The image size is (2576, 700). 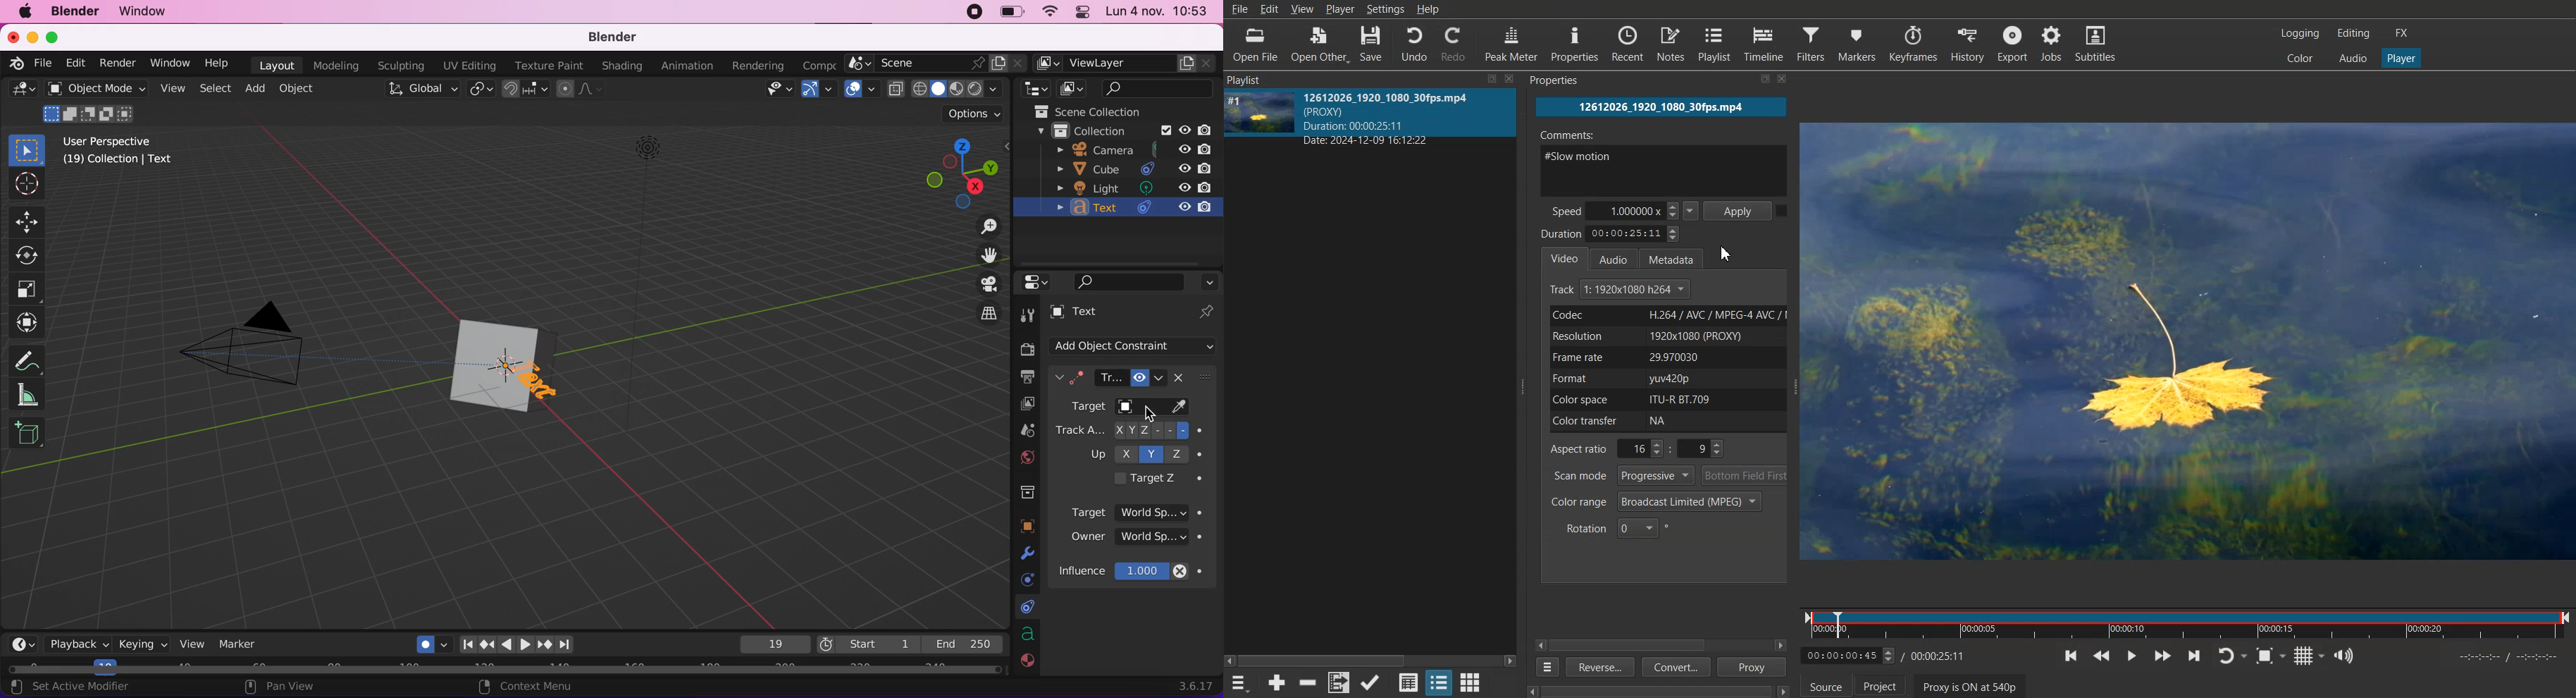 I want to click on File, so click(x=1239, y=9).